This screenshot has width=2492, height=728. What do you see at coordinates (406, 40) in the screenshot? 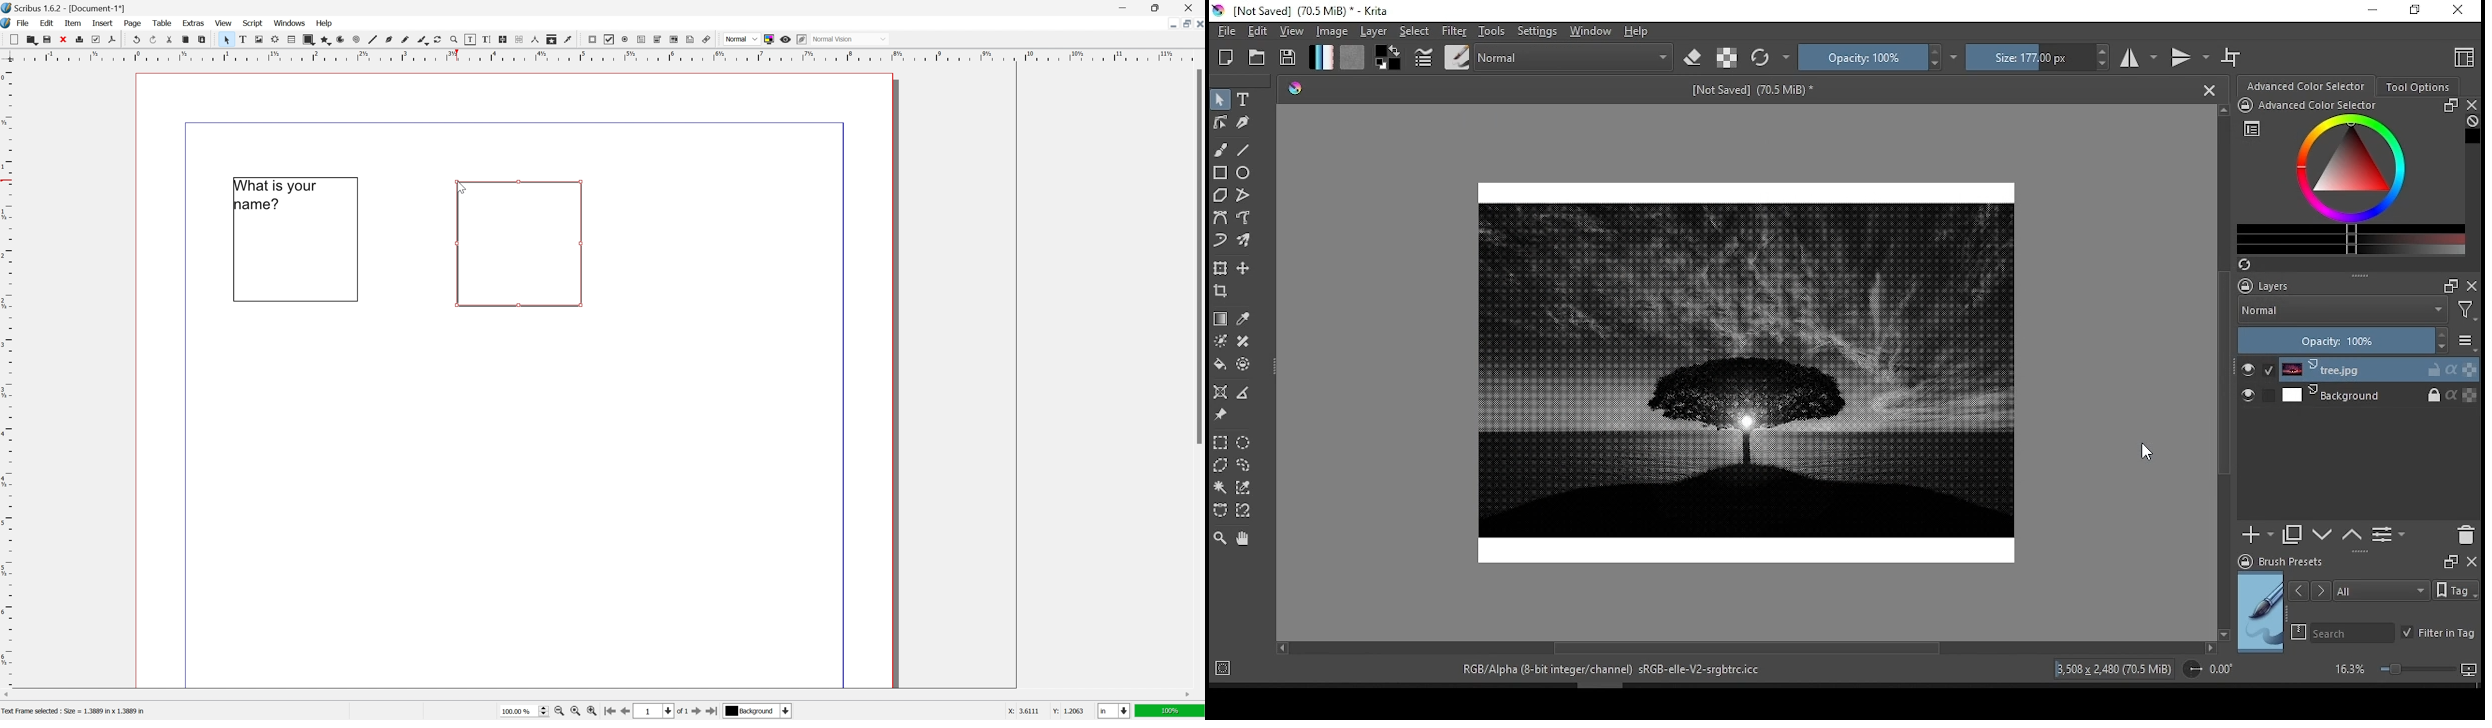
I see `freehand line` at bounding box center [406, 40].